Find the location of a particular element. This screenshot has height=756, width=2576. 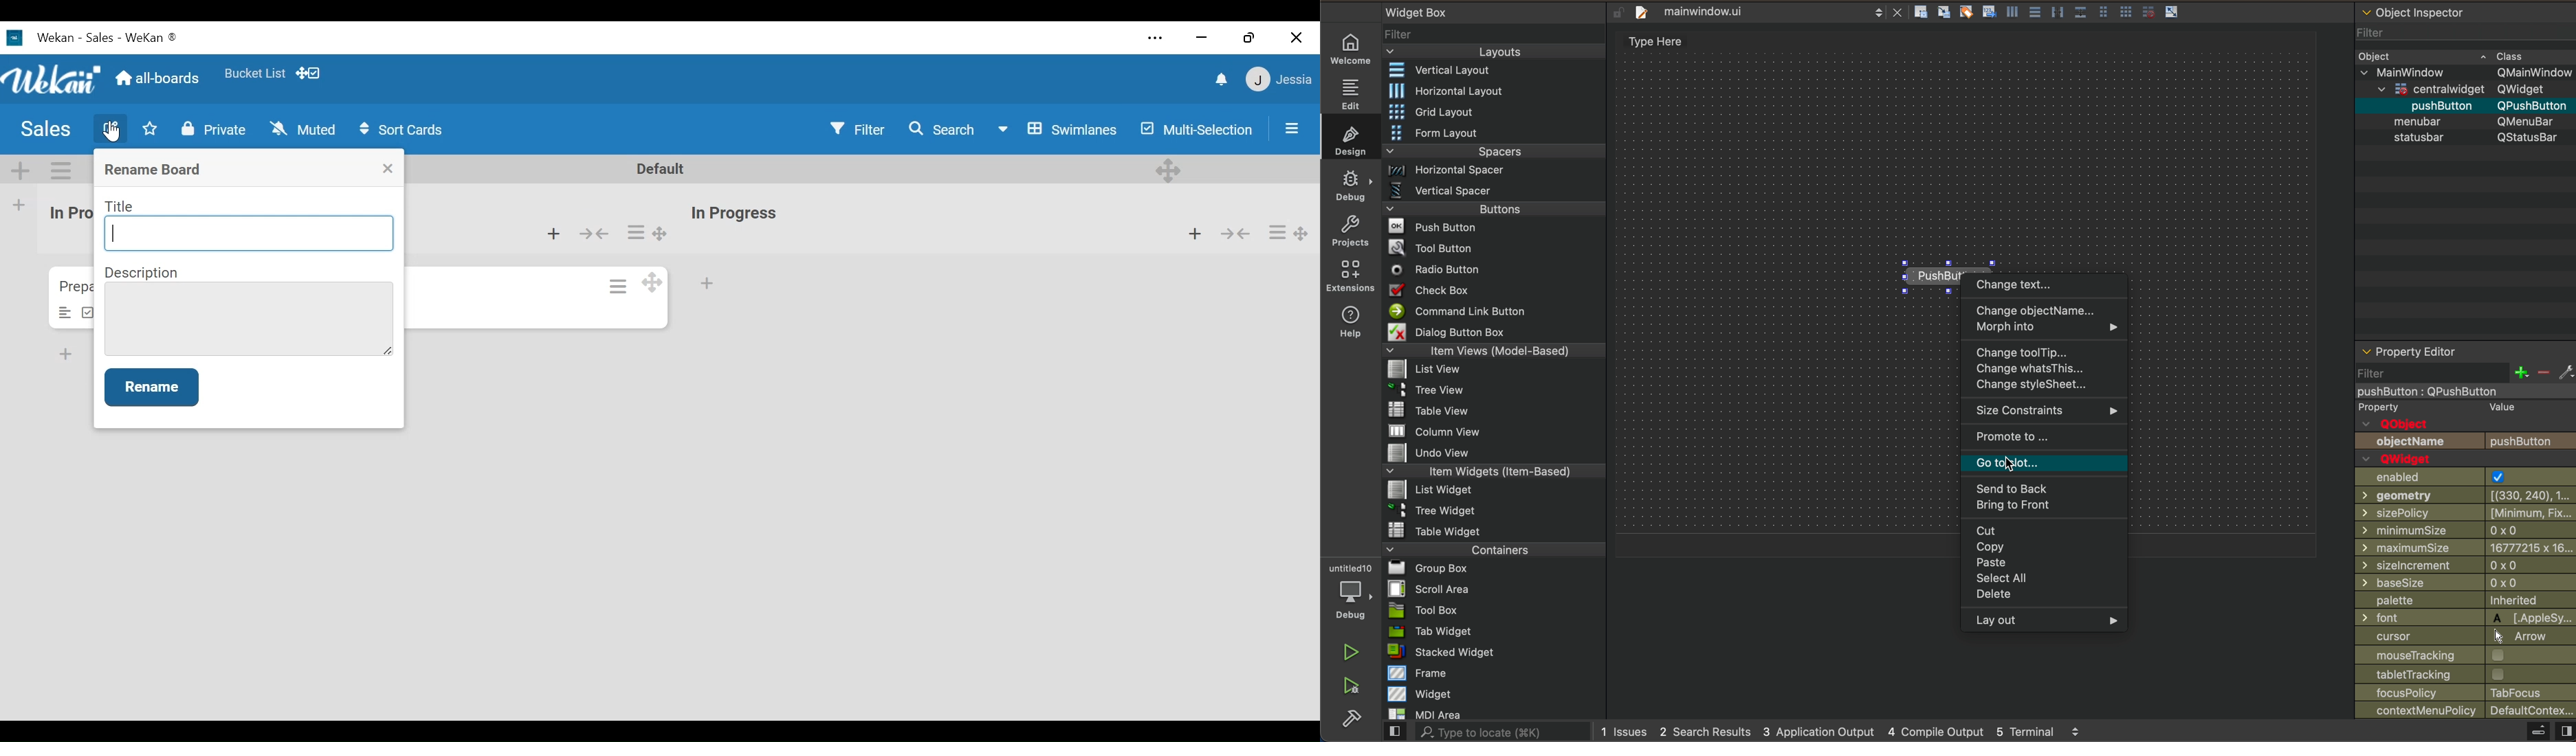

context policy is located at coordinates (2467, 711).